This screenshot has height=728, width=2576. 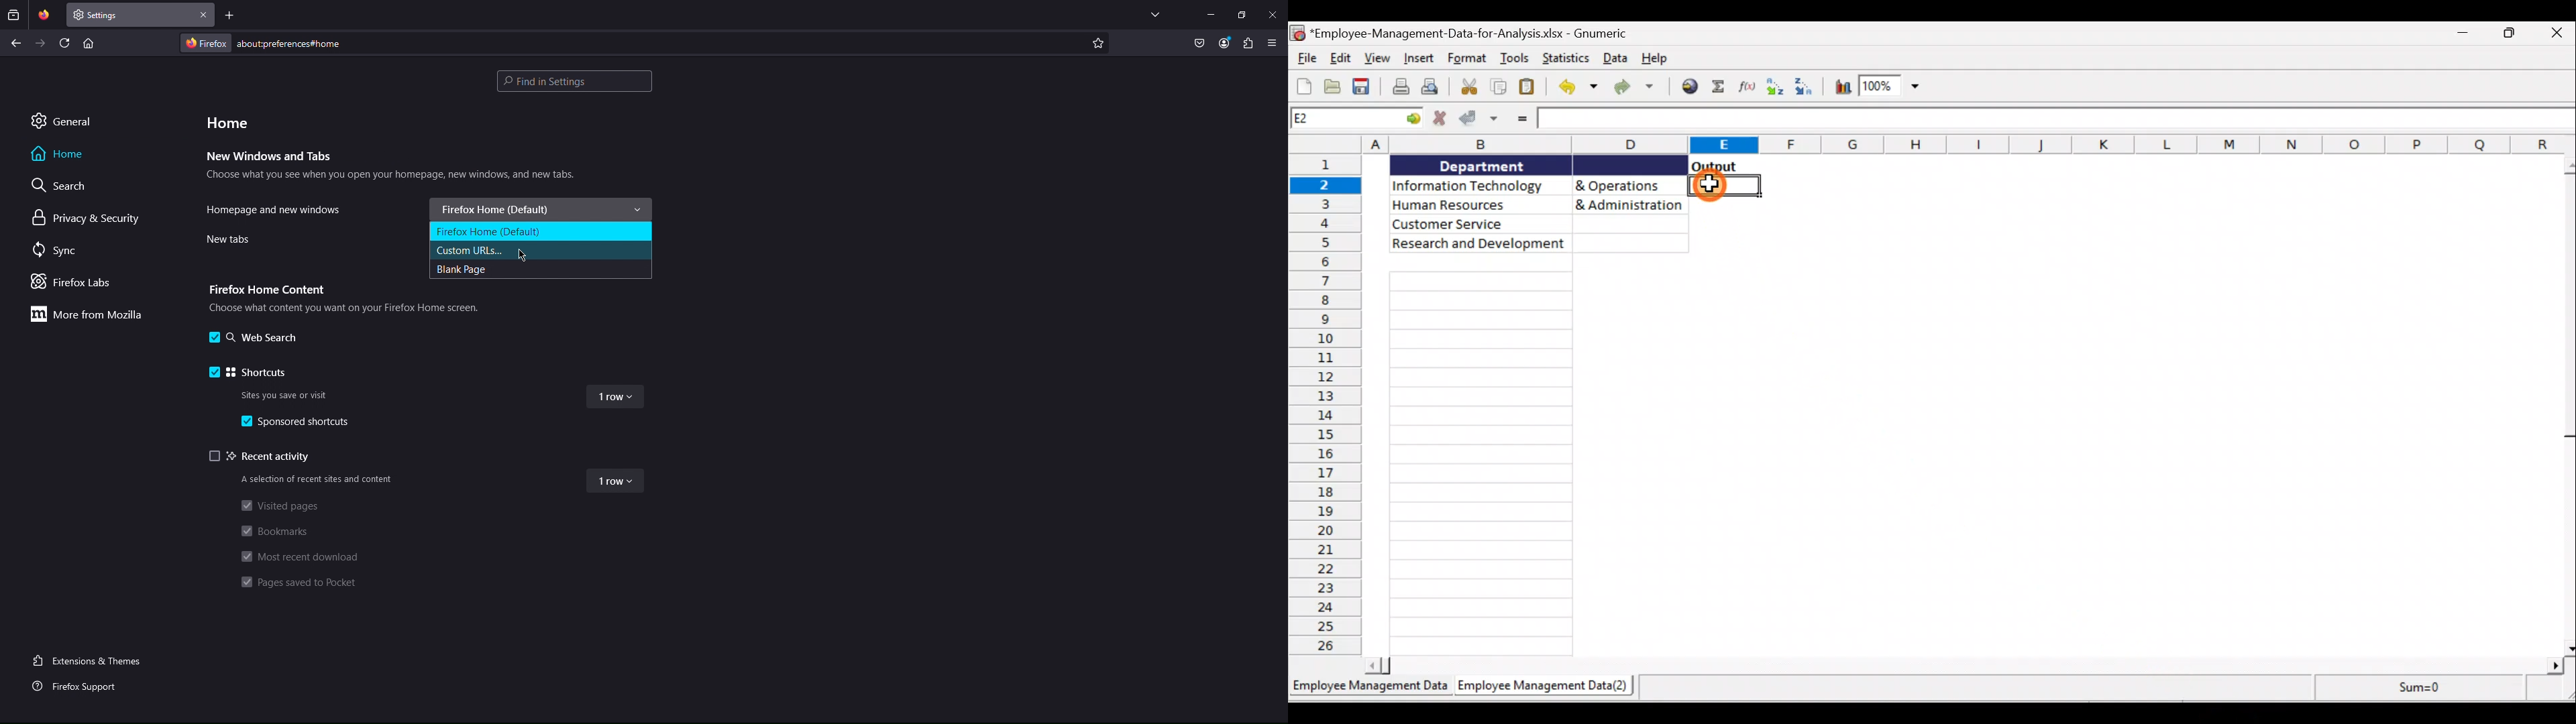 I want to click on Privacy & Security, so click(x=87, y=219).